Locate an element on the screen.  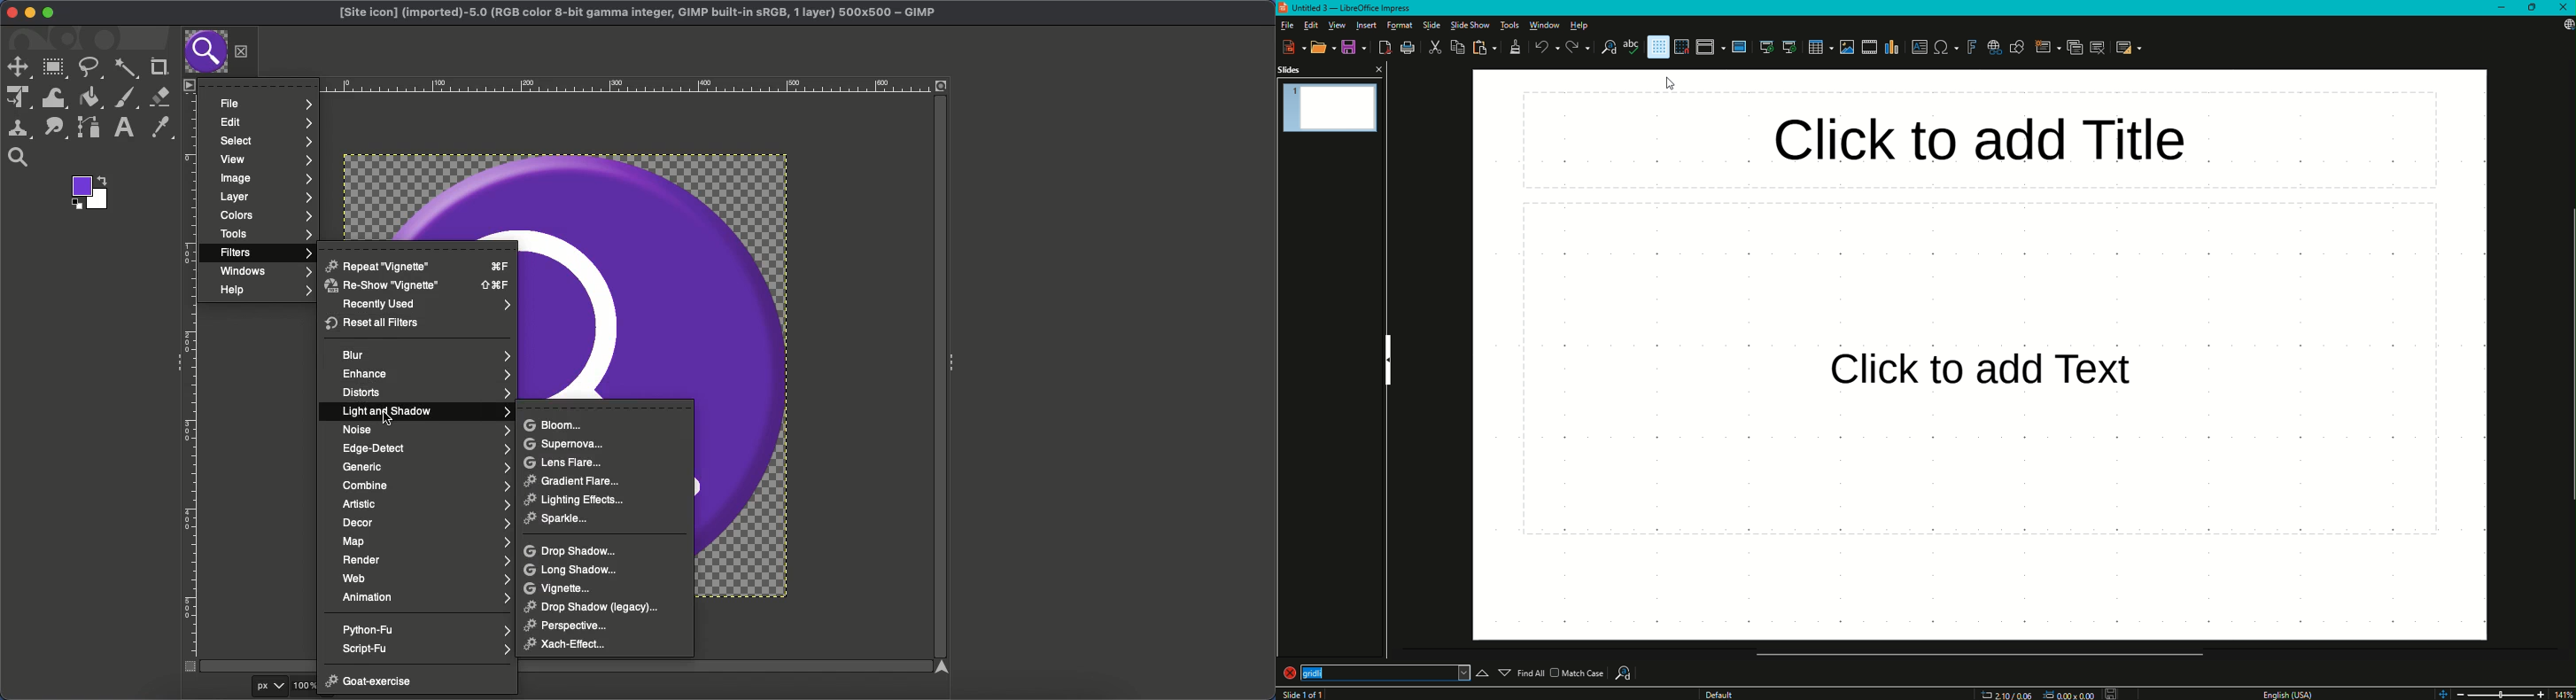
Clone is located at coordinates (19, 128).